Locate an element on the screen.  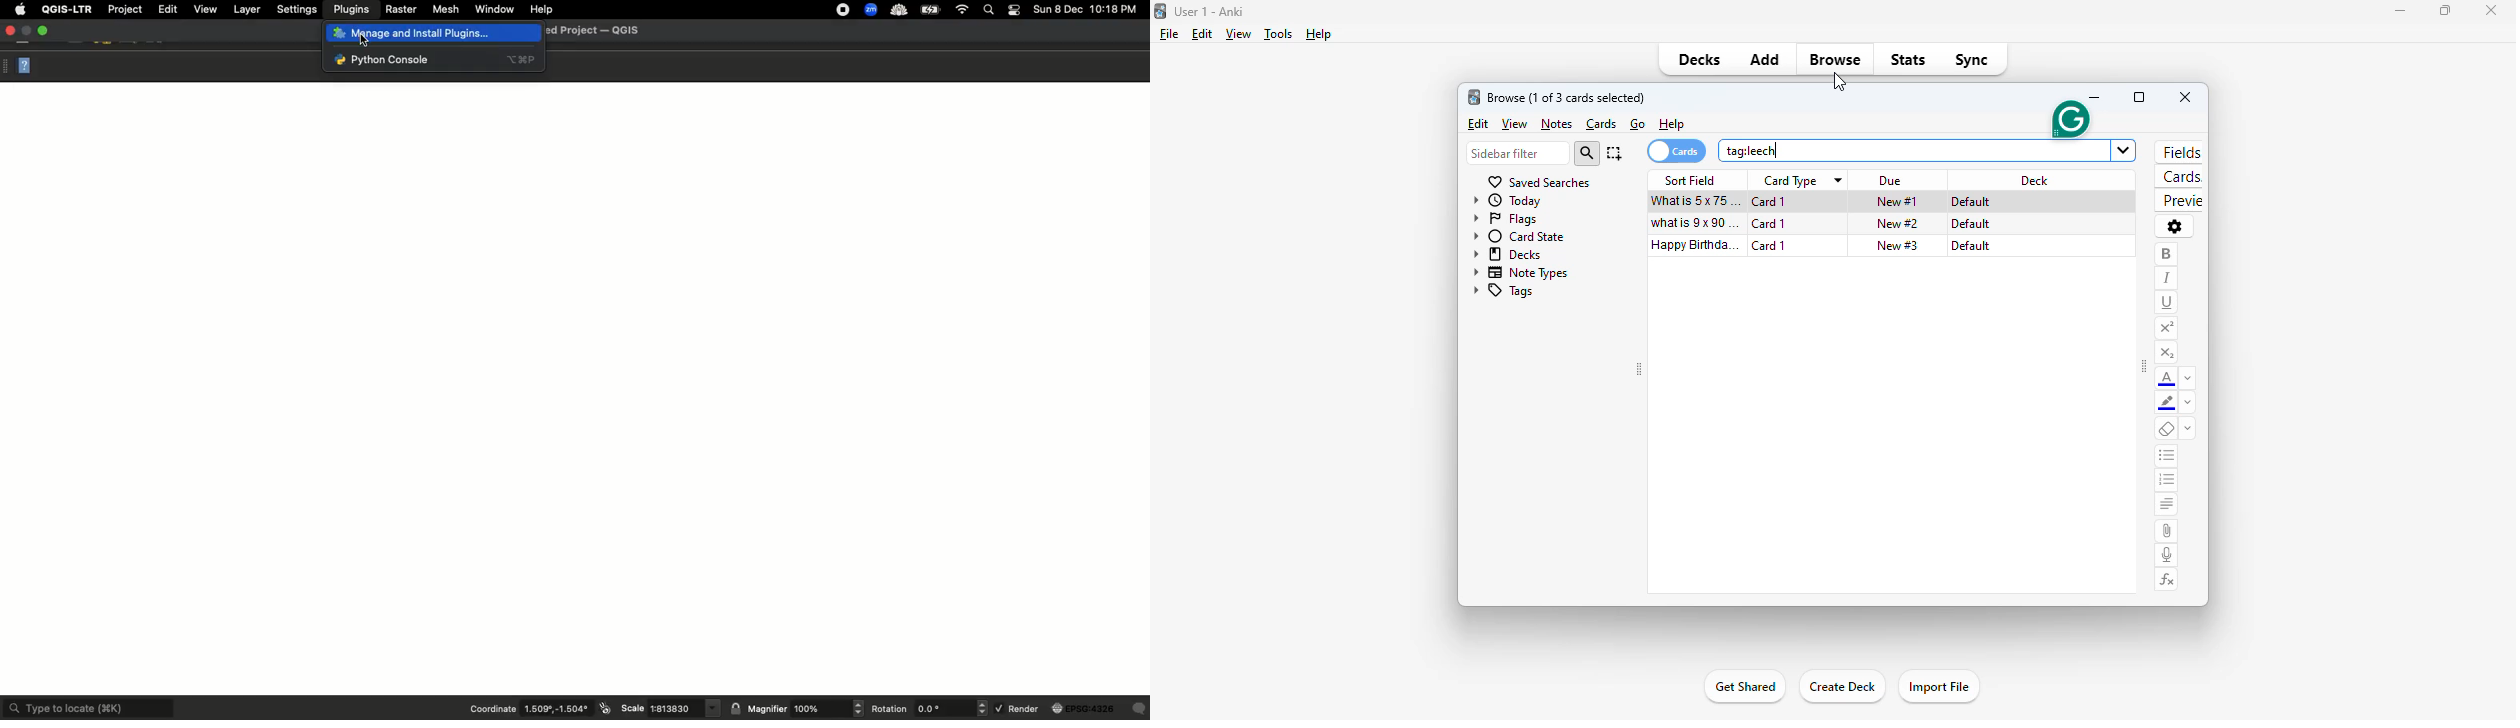
italic is located at coordinates (2168, 278).